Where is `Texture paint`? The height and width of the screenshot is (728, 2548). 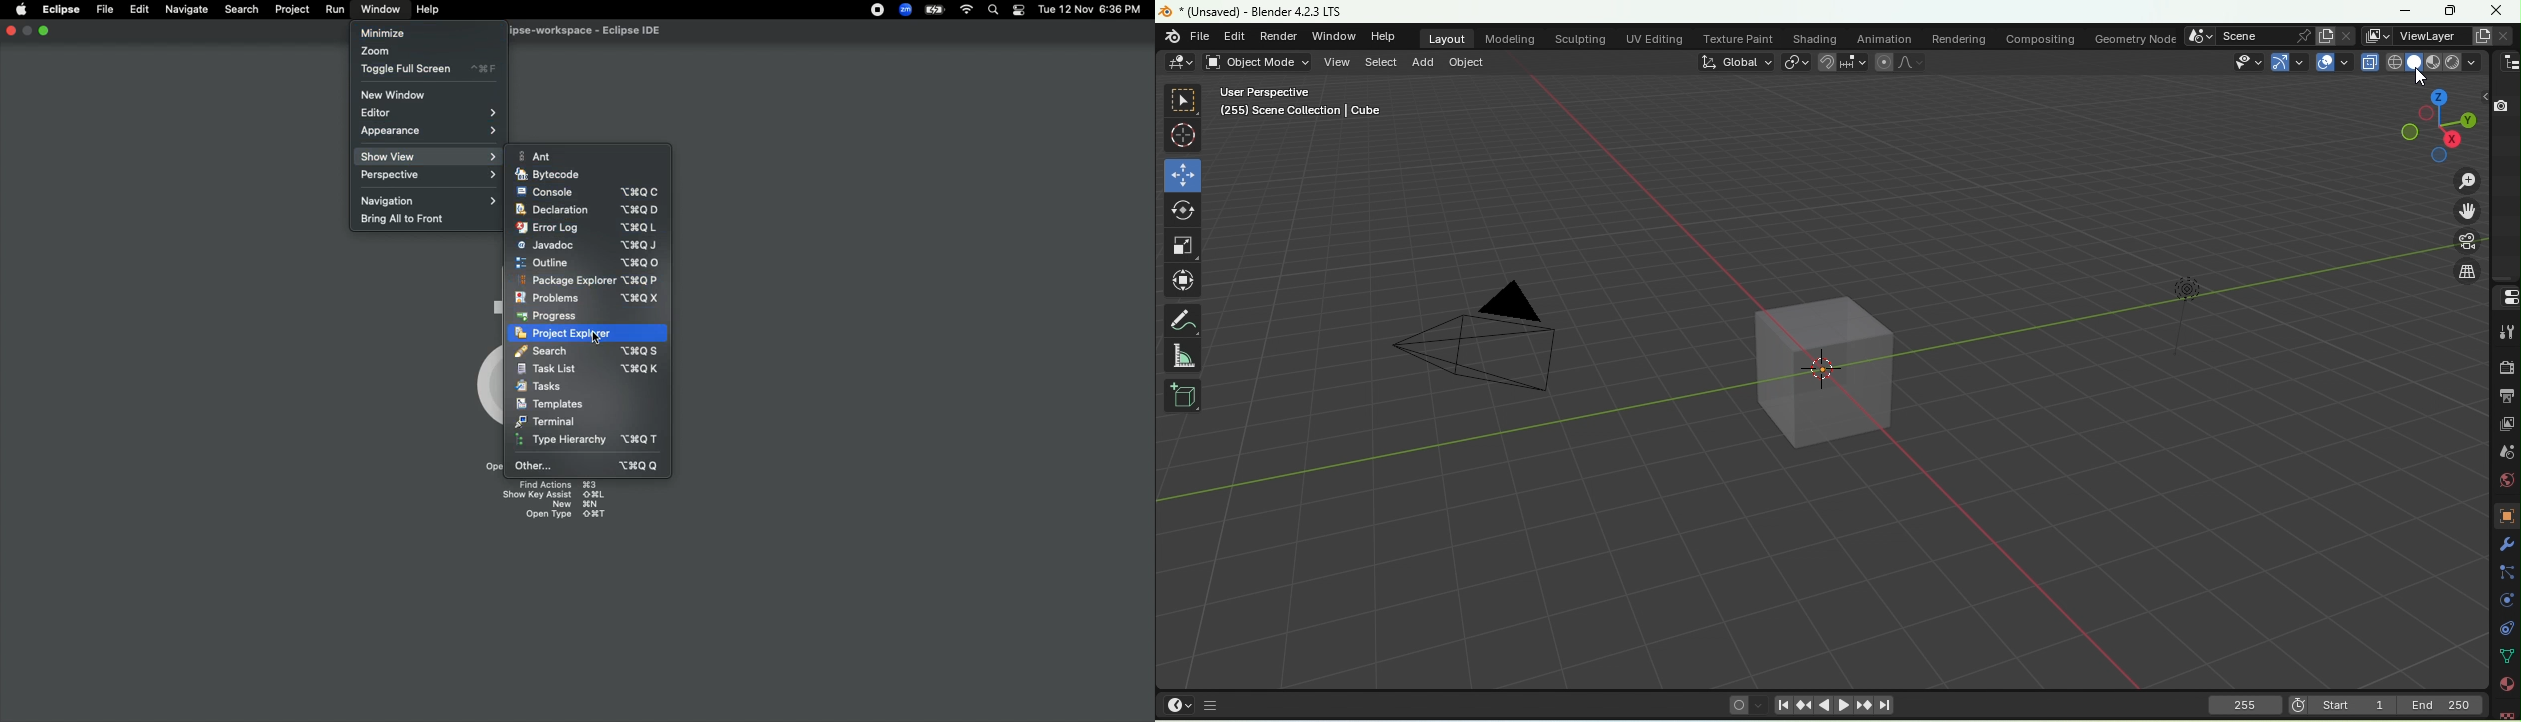
Texture paint is located at coordinates (1738, 36).